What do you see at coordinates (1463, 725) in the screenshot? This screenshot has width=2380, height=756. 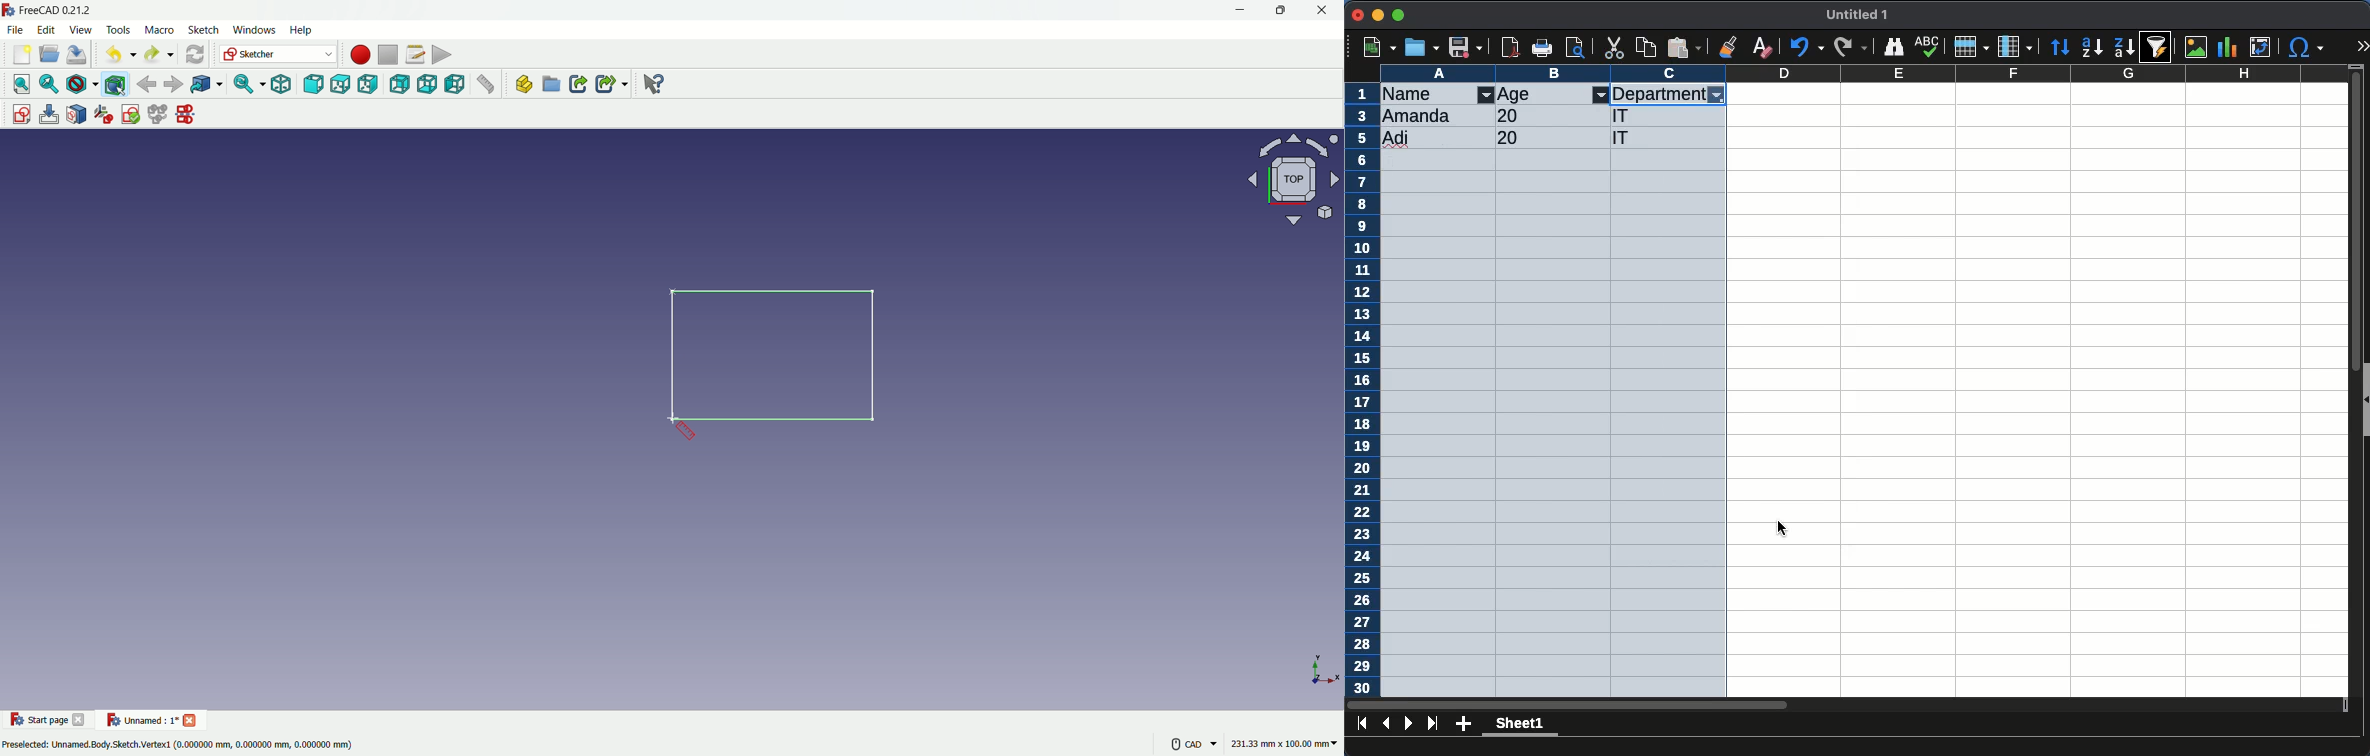 I see `add` at bounding box center [1463, 725].